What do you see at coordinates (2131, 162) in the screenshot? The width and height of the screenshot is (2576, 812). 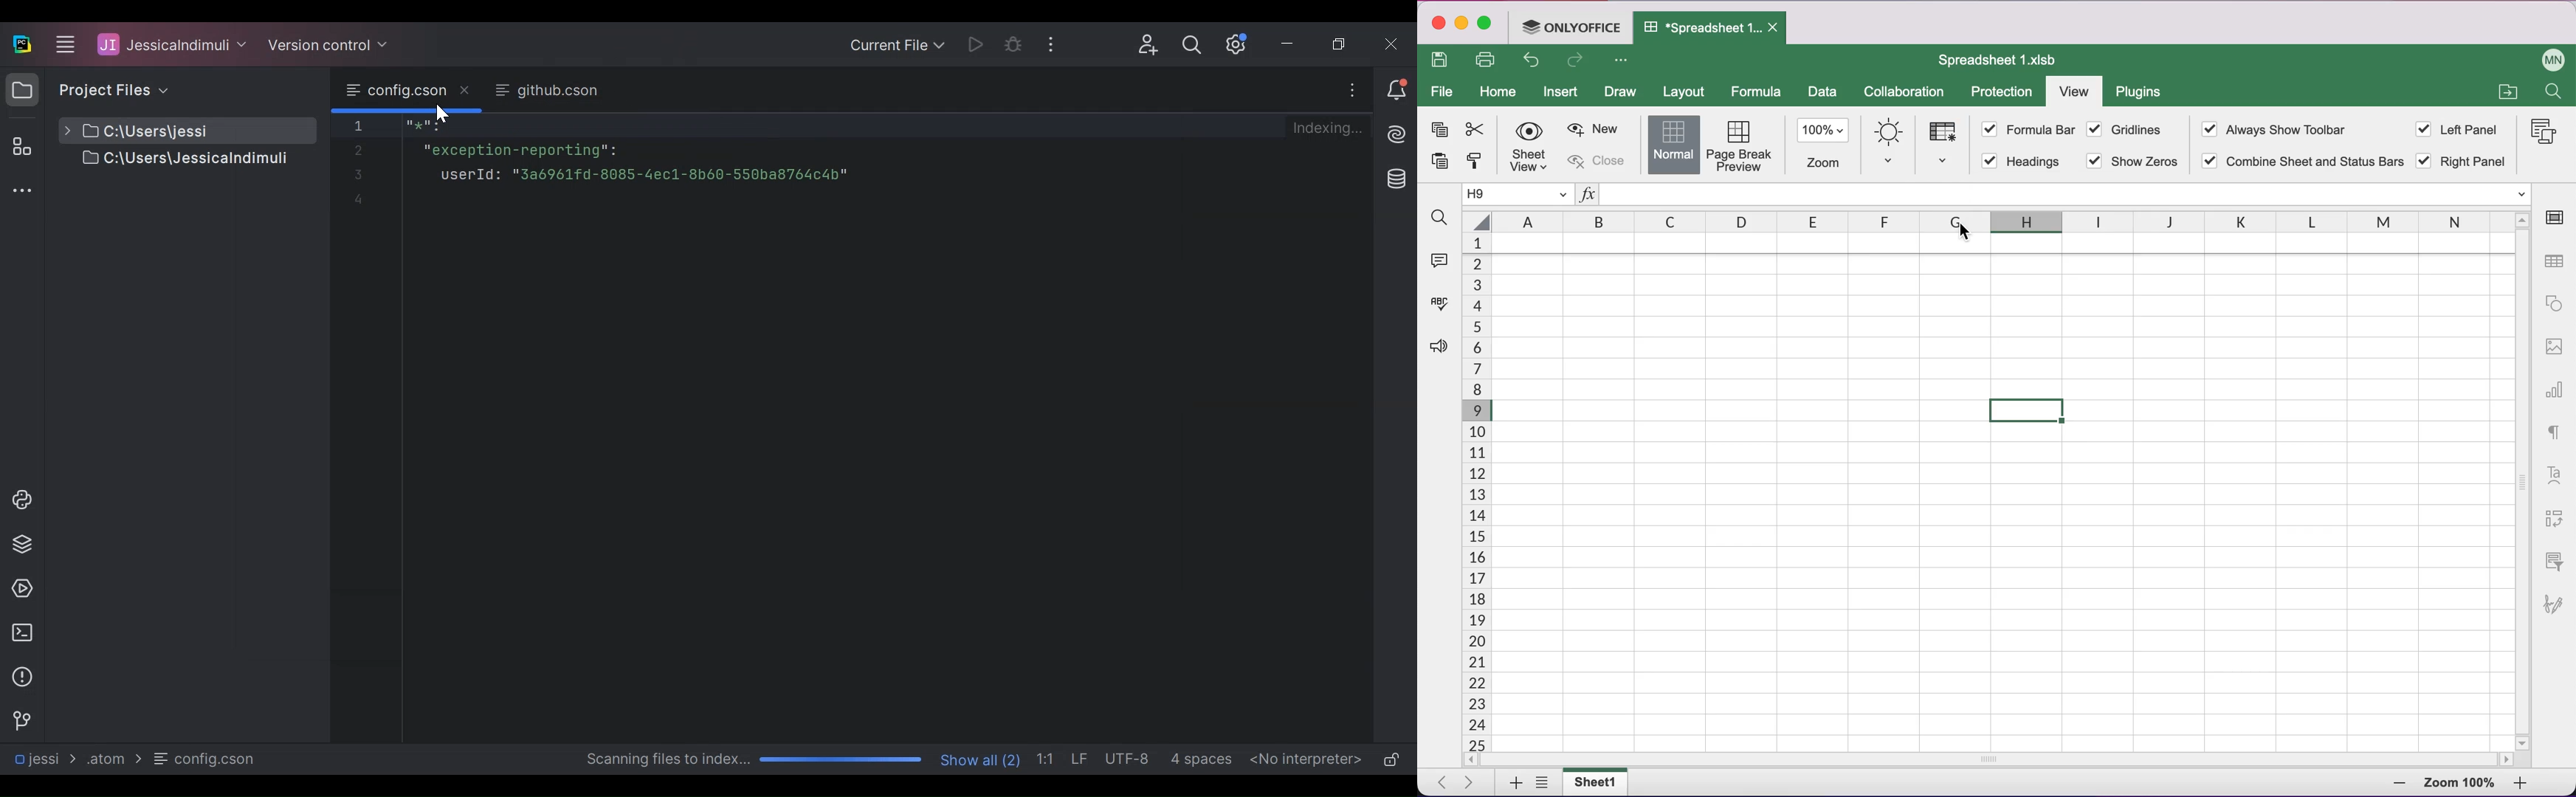 I see `show zeroes` at bounding box center [2131, 162].